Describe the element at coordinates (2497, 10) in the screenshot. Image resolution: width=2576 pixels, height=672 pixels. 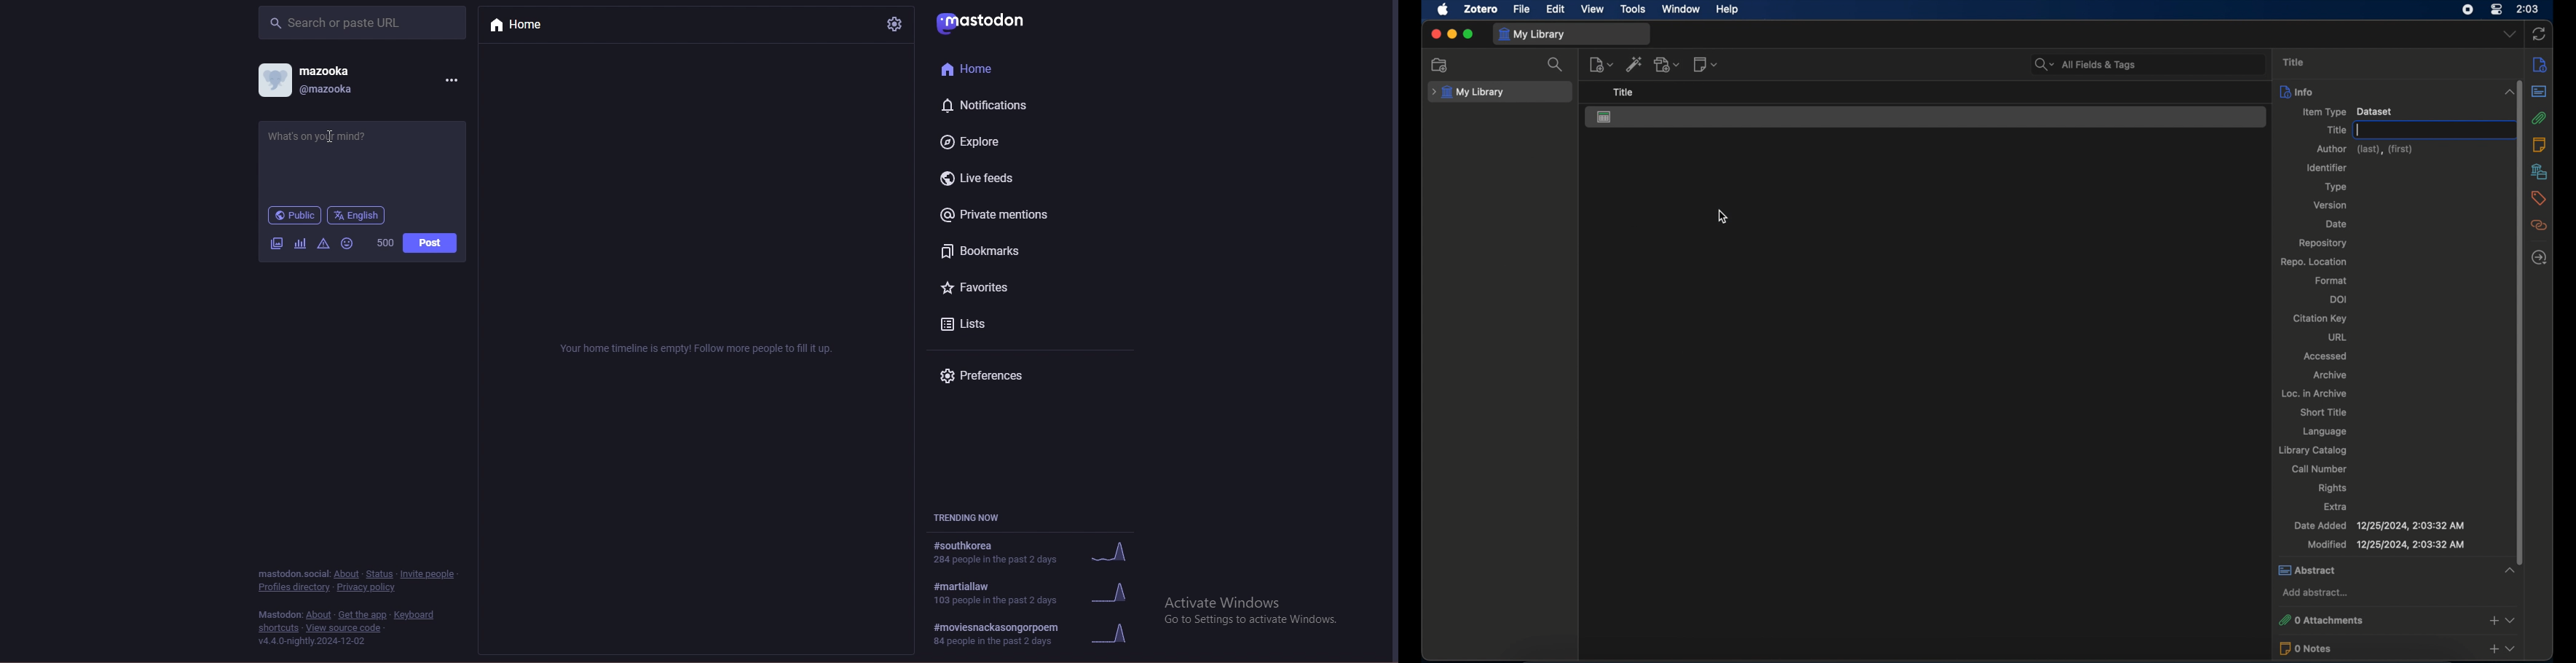
I see `control center` at that location.